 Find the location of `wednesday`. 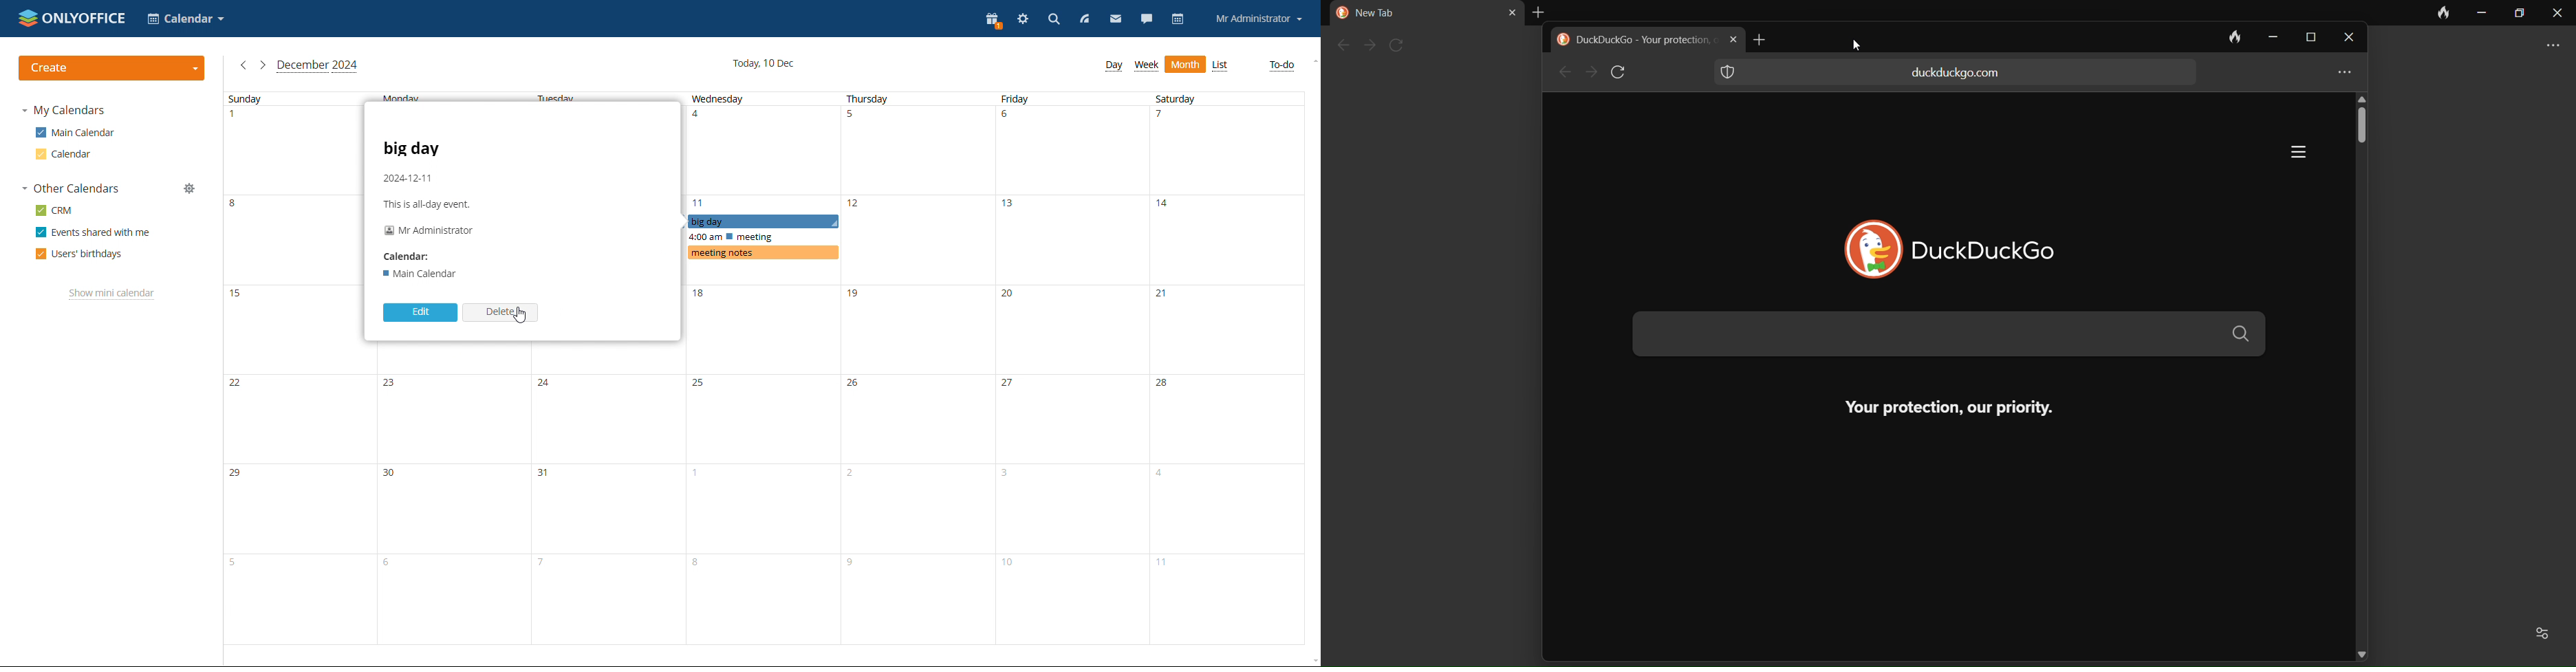

wednesday is located at coordinates (762, 371).